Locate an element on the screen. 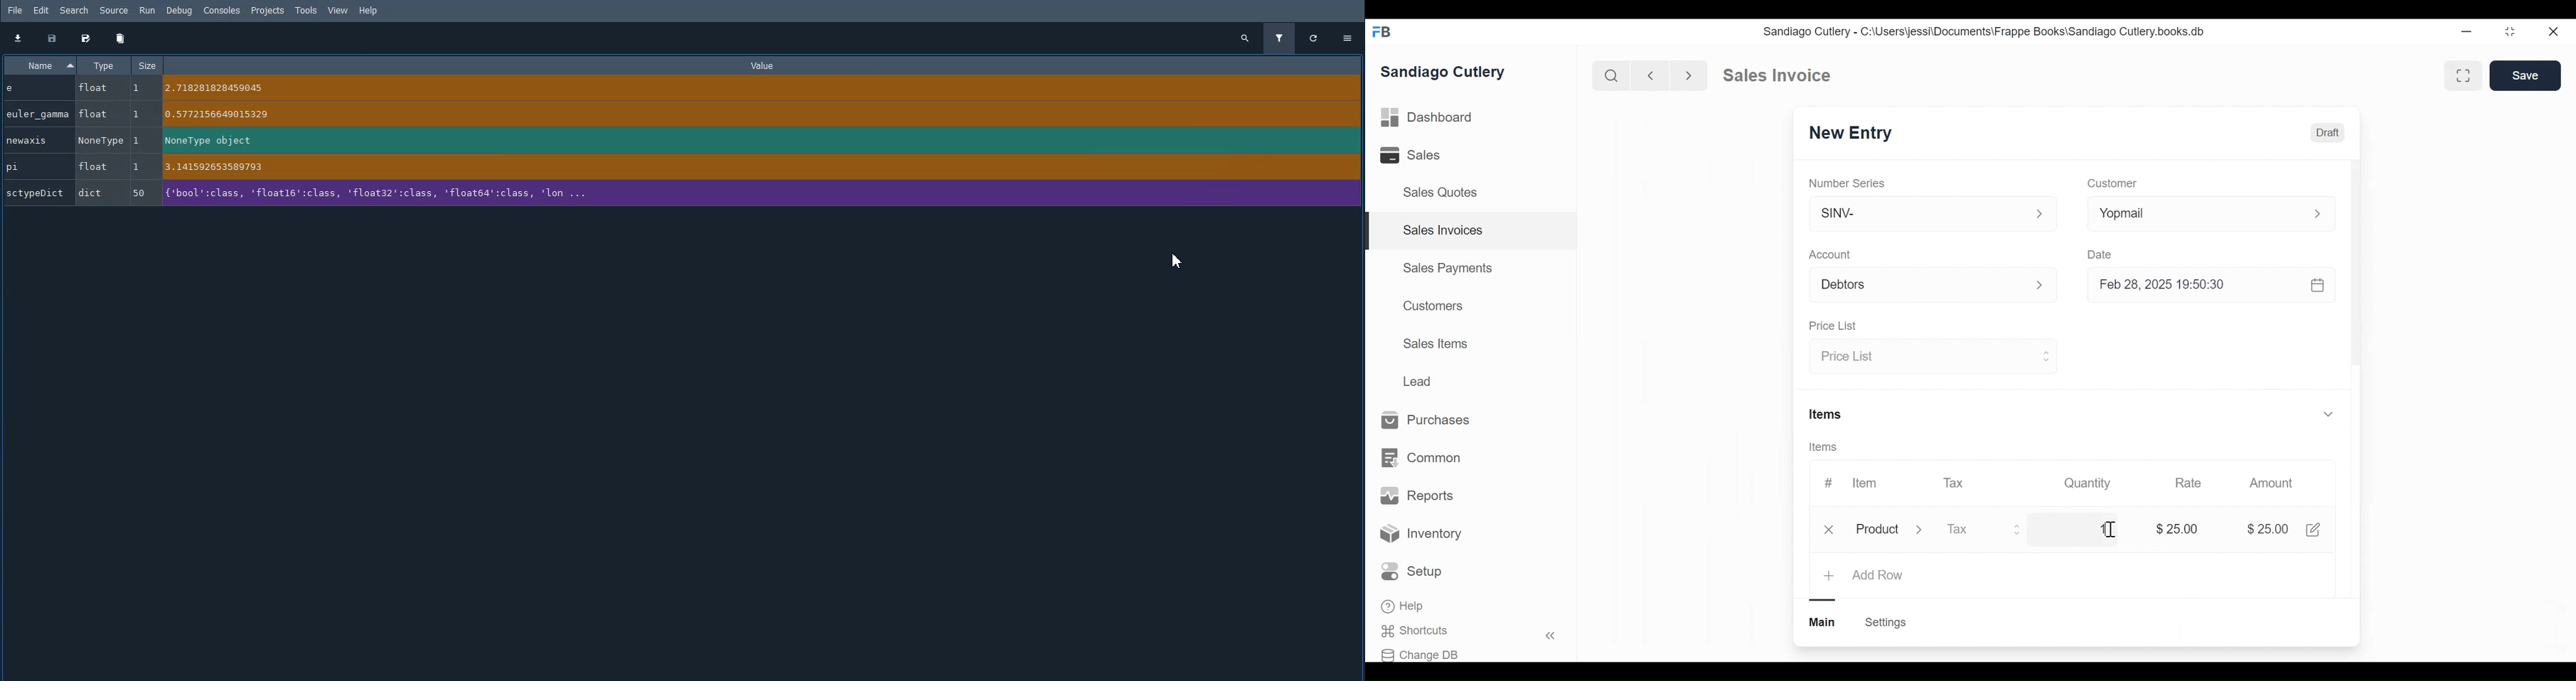  Refresh variables is located at coordinates (1314, 38).